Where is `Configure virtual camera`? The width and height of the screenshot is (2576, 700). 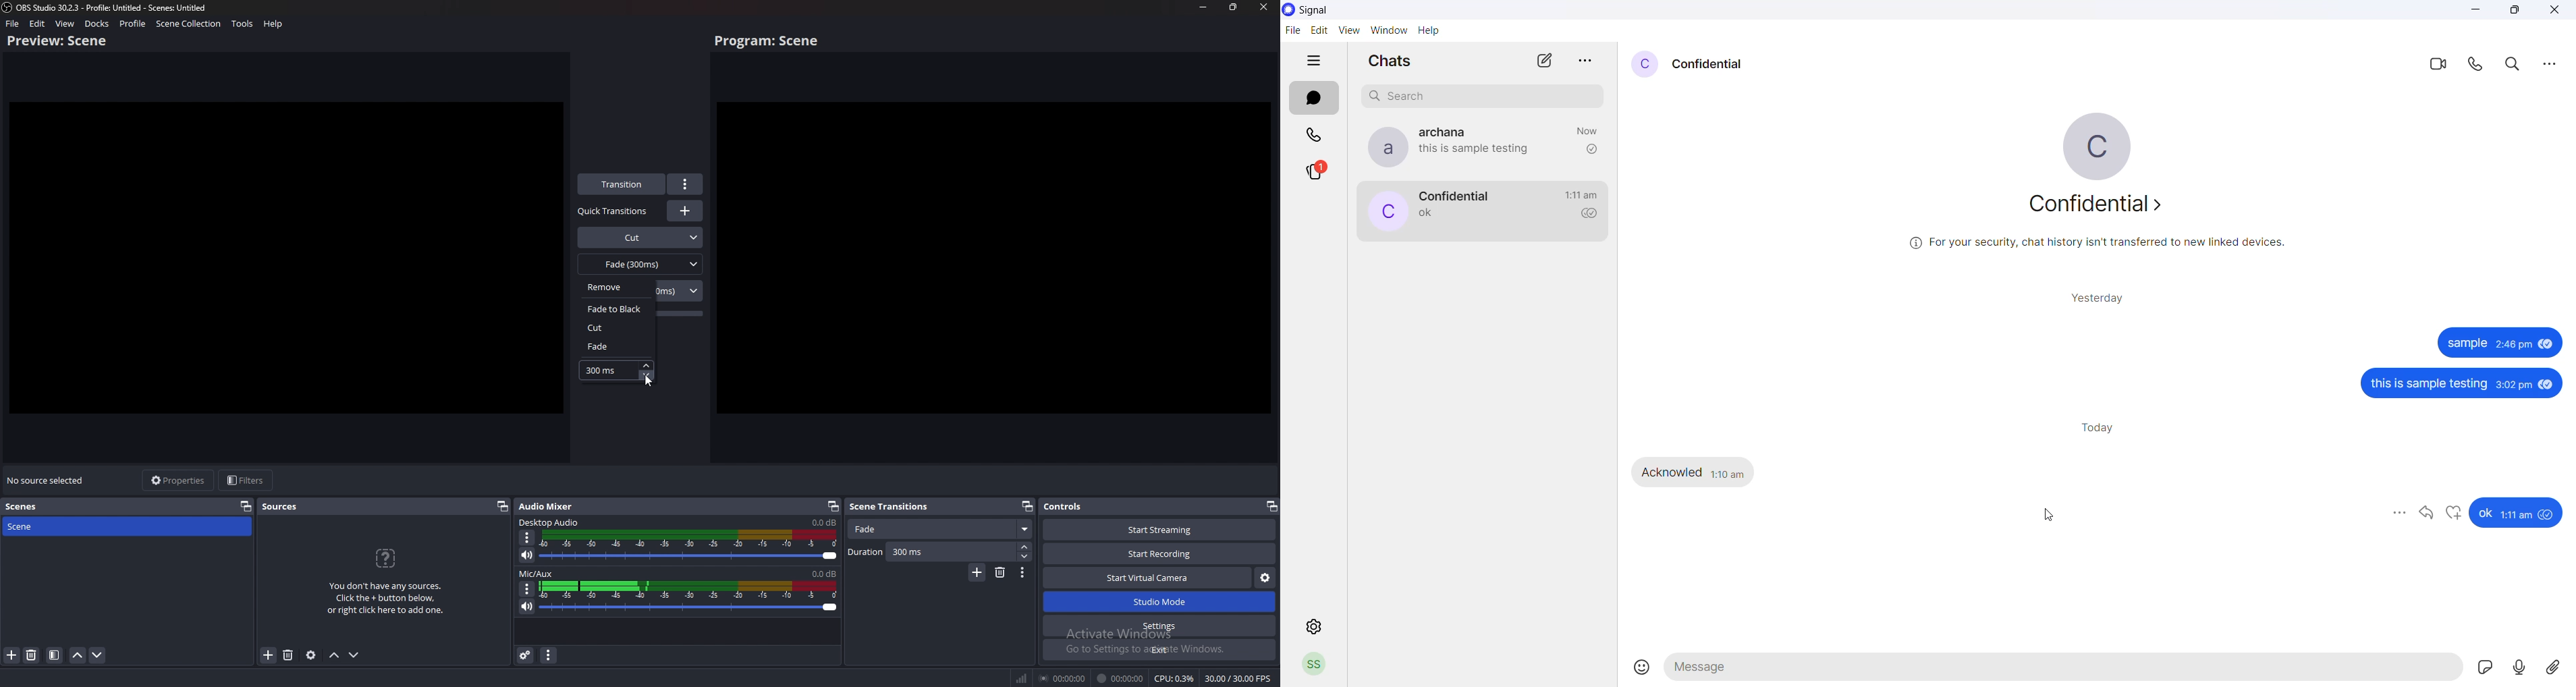 Configure virtual camera is located at coordinates (1265, 578).